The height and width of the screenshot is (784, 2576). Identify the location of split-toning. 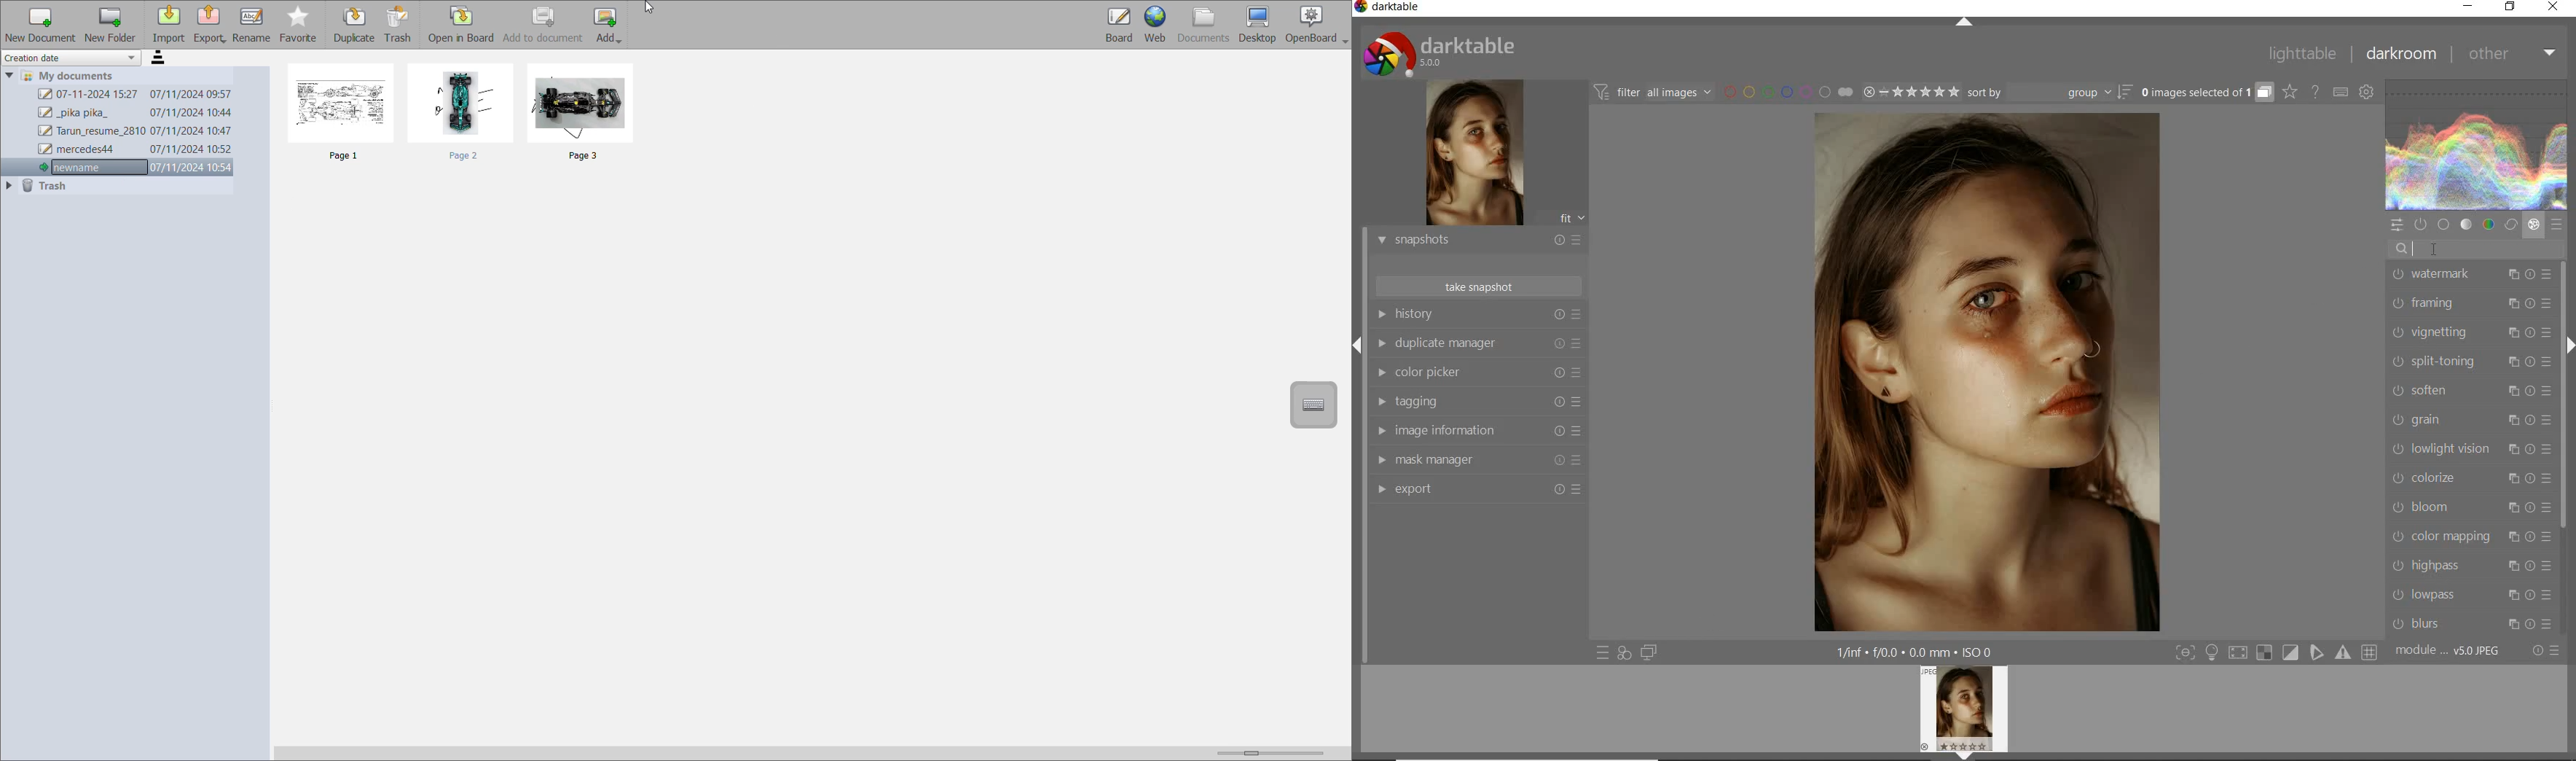
(2470, 362).